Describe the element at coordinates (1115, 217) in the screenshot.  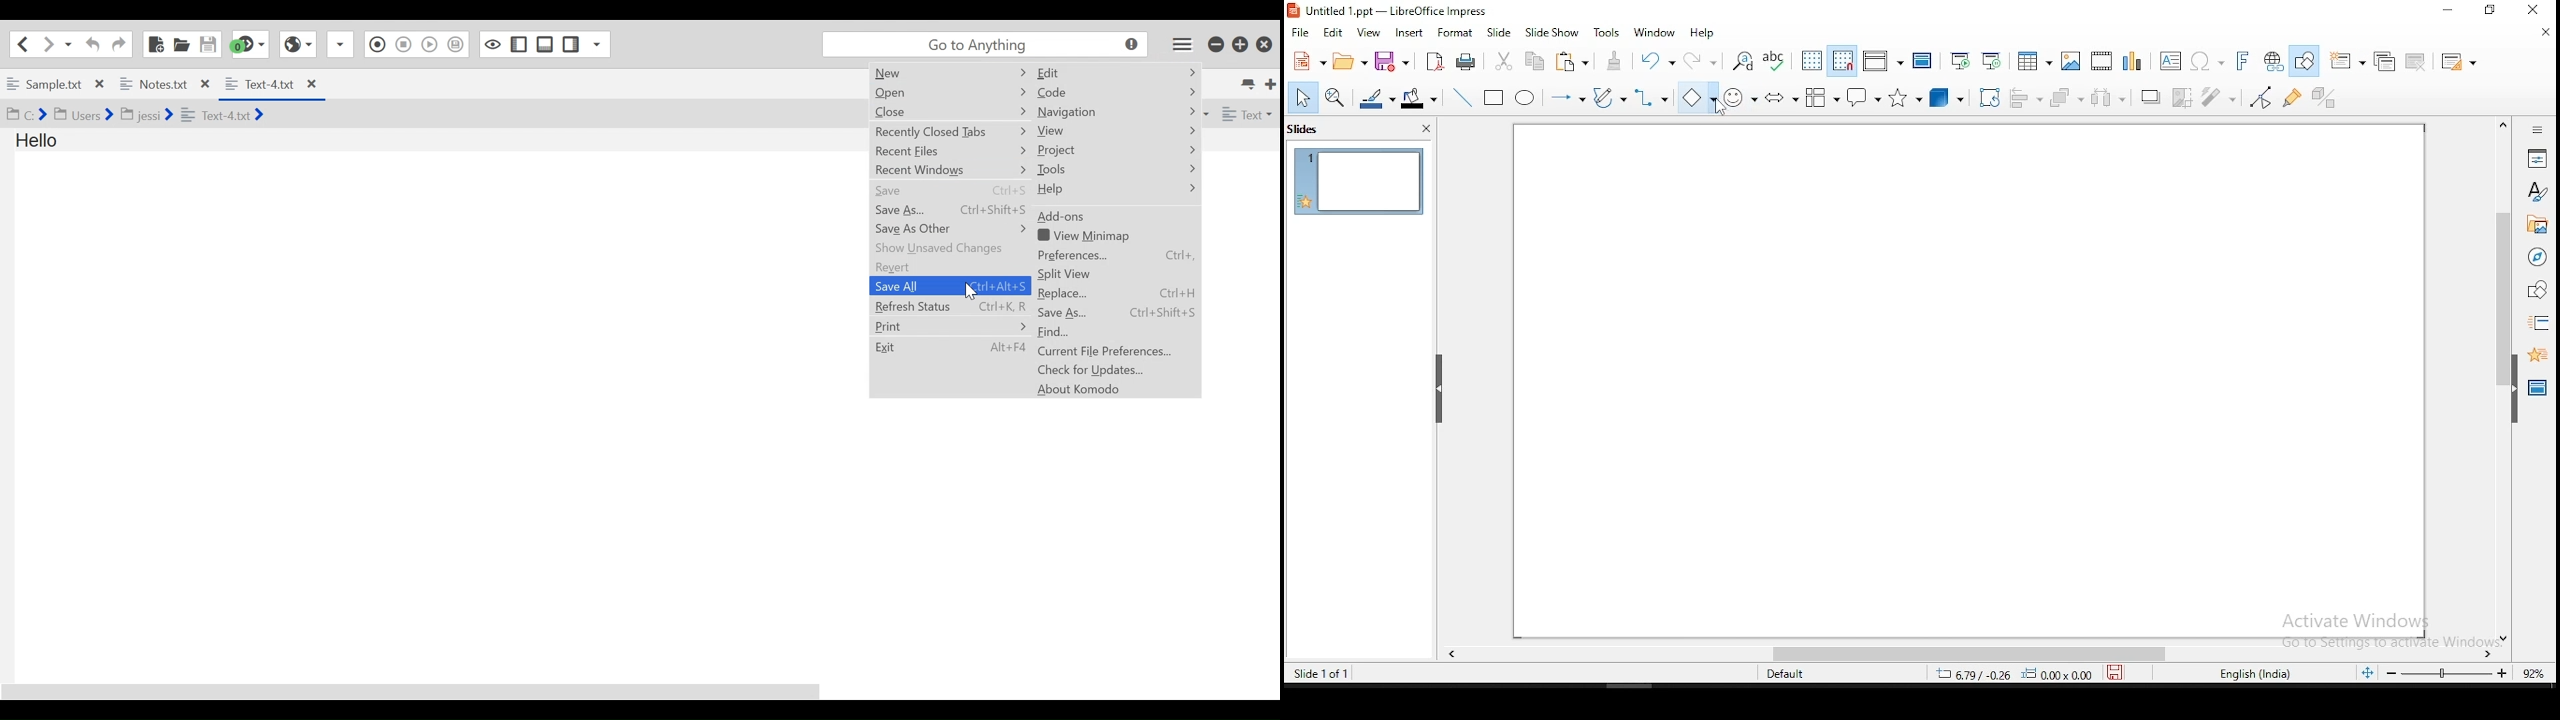
I see `Add-on` at that location.